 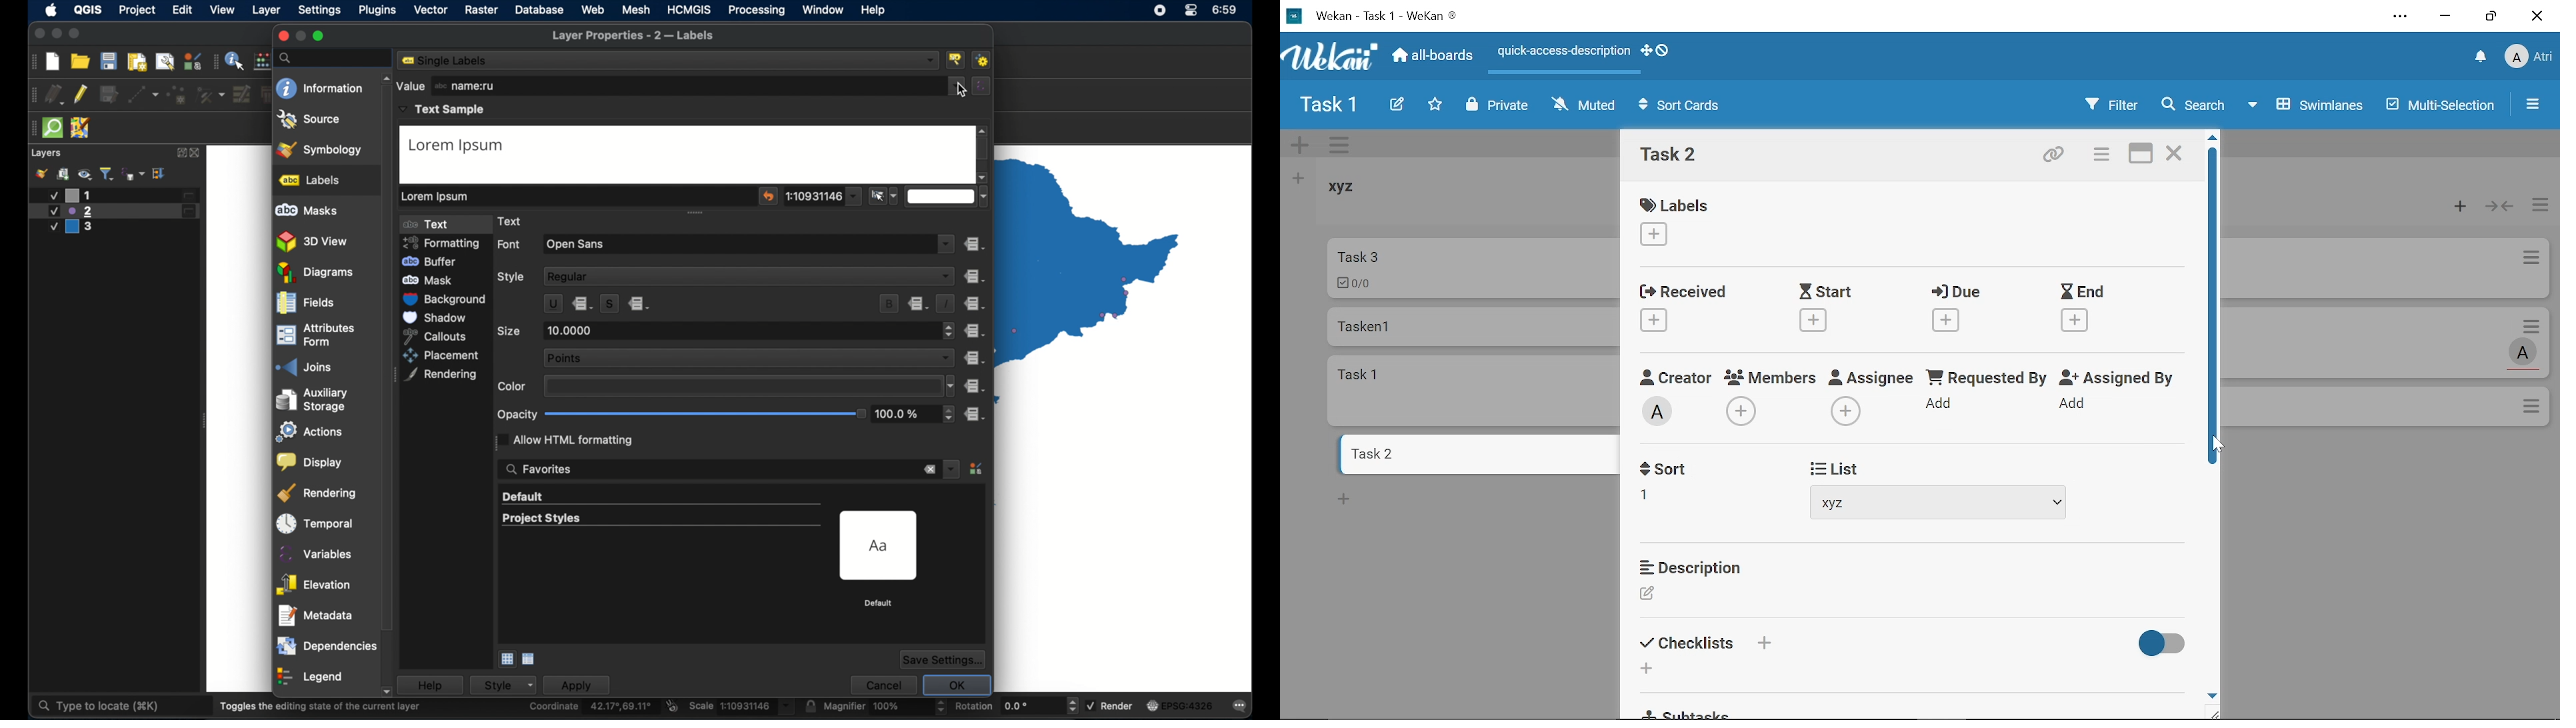 I want to click on Card name, so click(x=1669, y=154).